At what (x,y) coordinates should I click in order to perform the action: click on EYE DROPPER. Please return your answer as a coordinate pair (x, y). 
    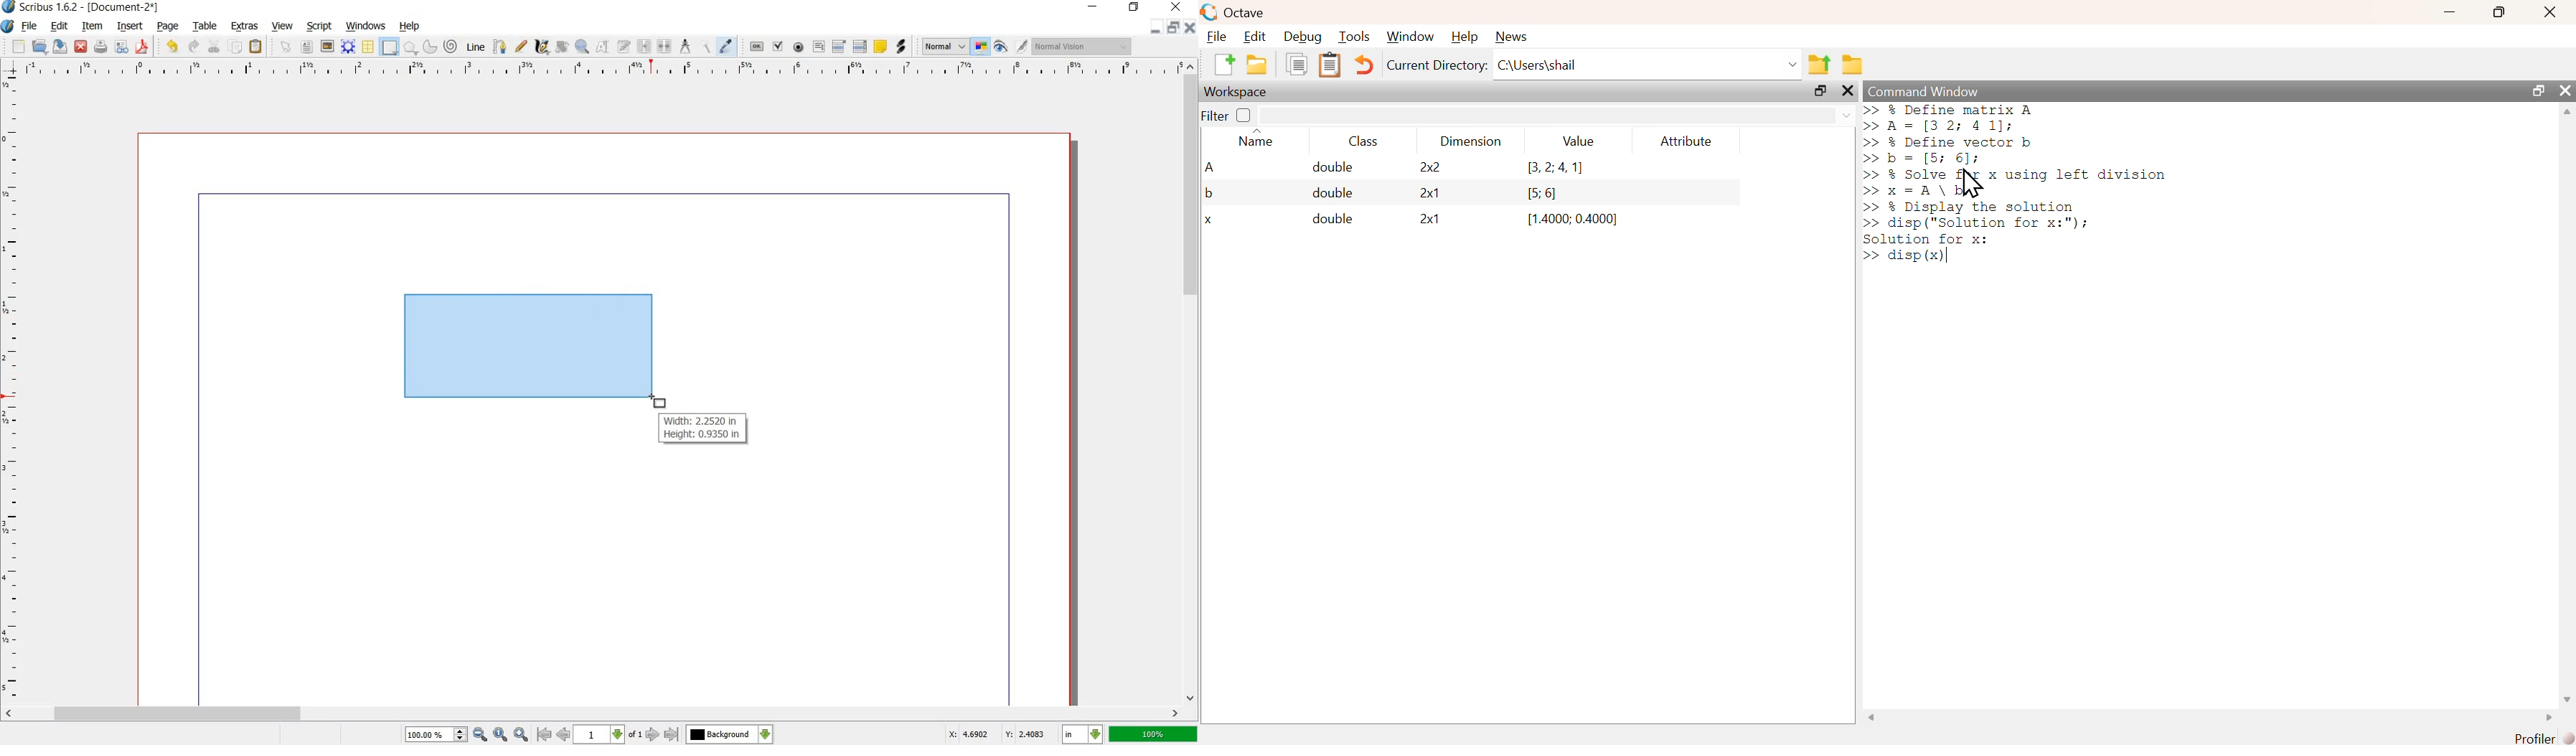
    Looking at the image, I should click on (728, 46).